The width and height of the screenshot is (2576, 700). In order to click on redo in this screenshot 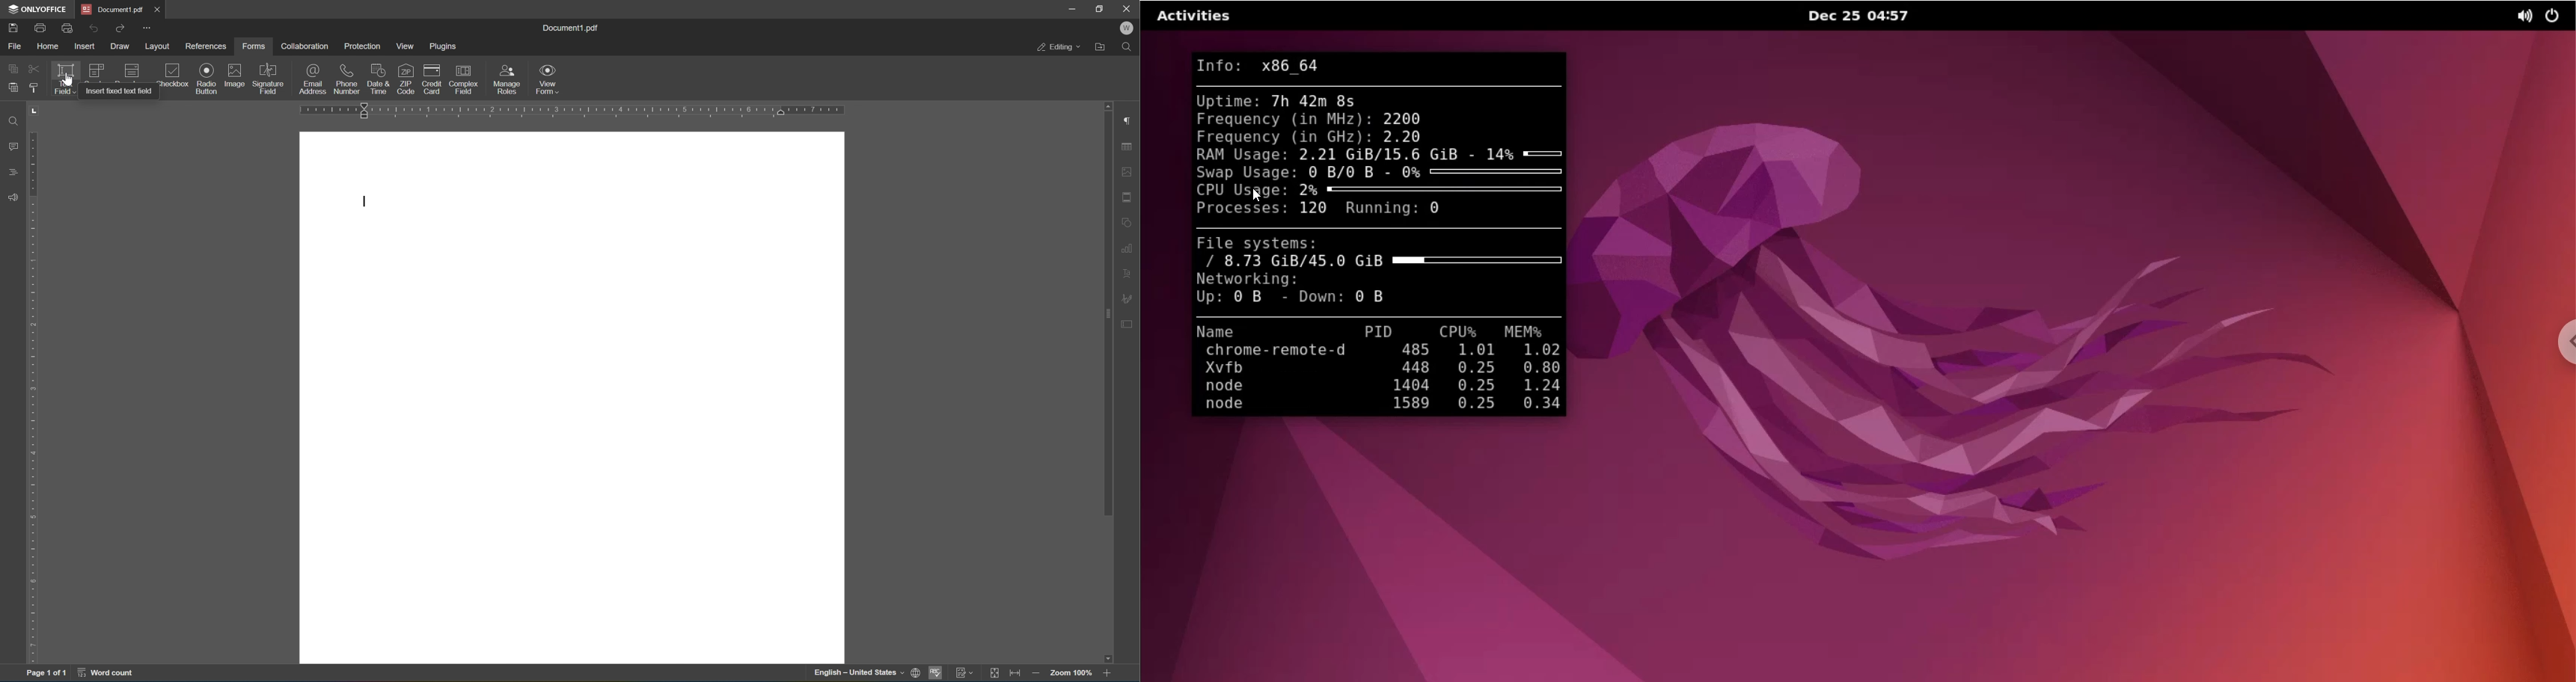, I will do `click(120, 27)`.